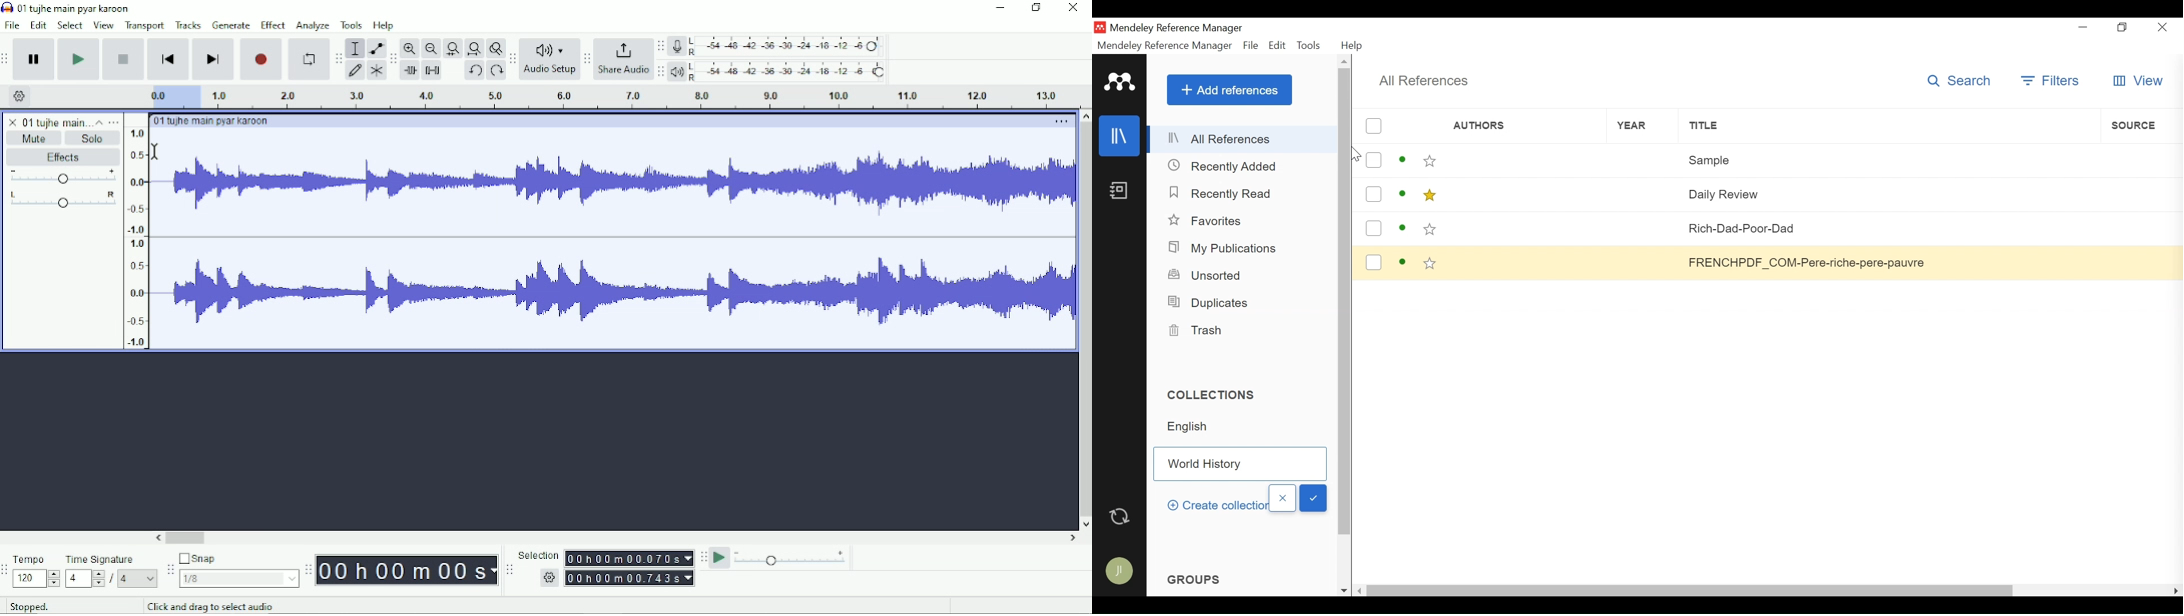 Image resolution: width=2184 pixels, height=616 pixels. Describe the element at coordinates (1119, 192) in the screenshot. I see `Notebook` at that location.